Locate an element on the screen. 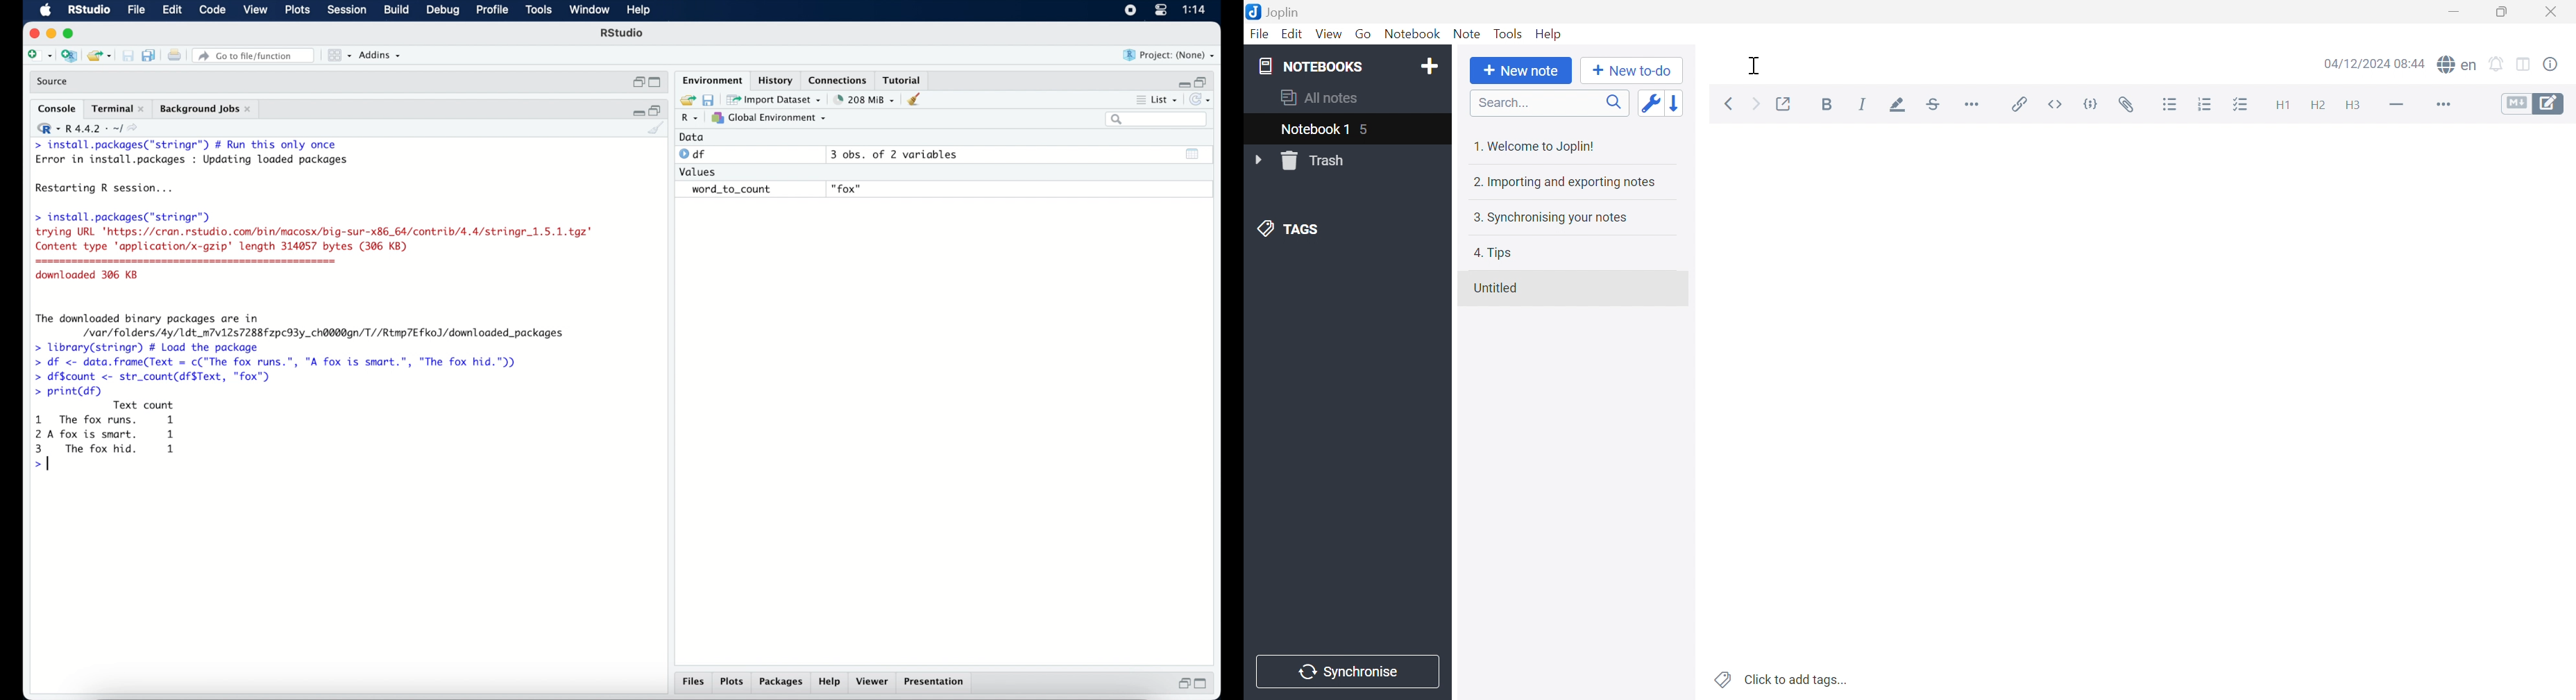 The width and height of the screenshot is (2576, 700). 2. Importing and exporting notes is located at coordinates (1561, 183).